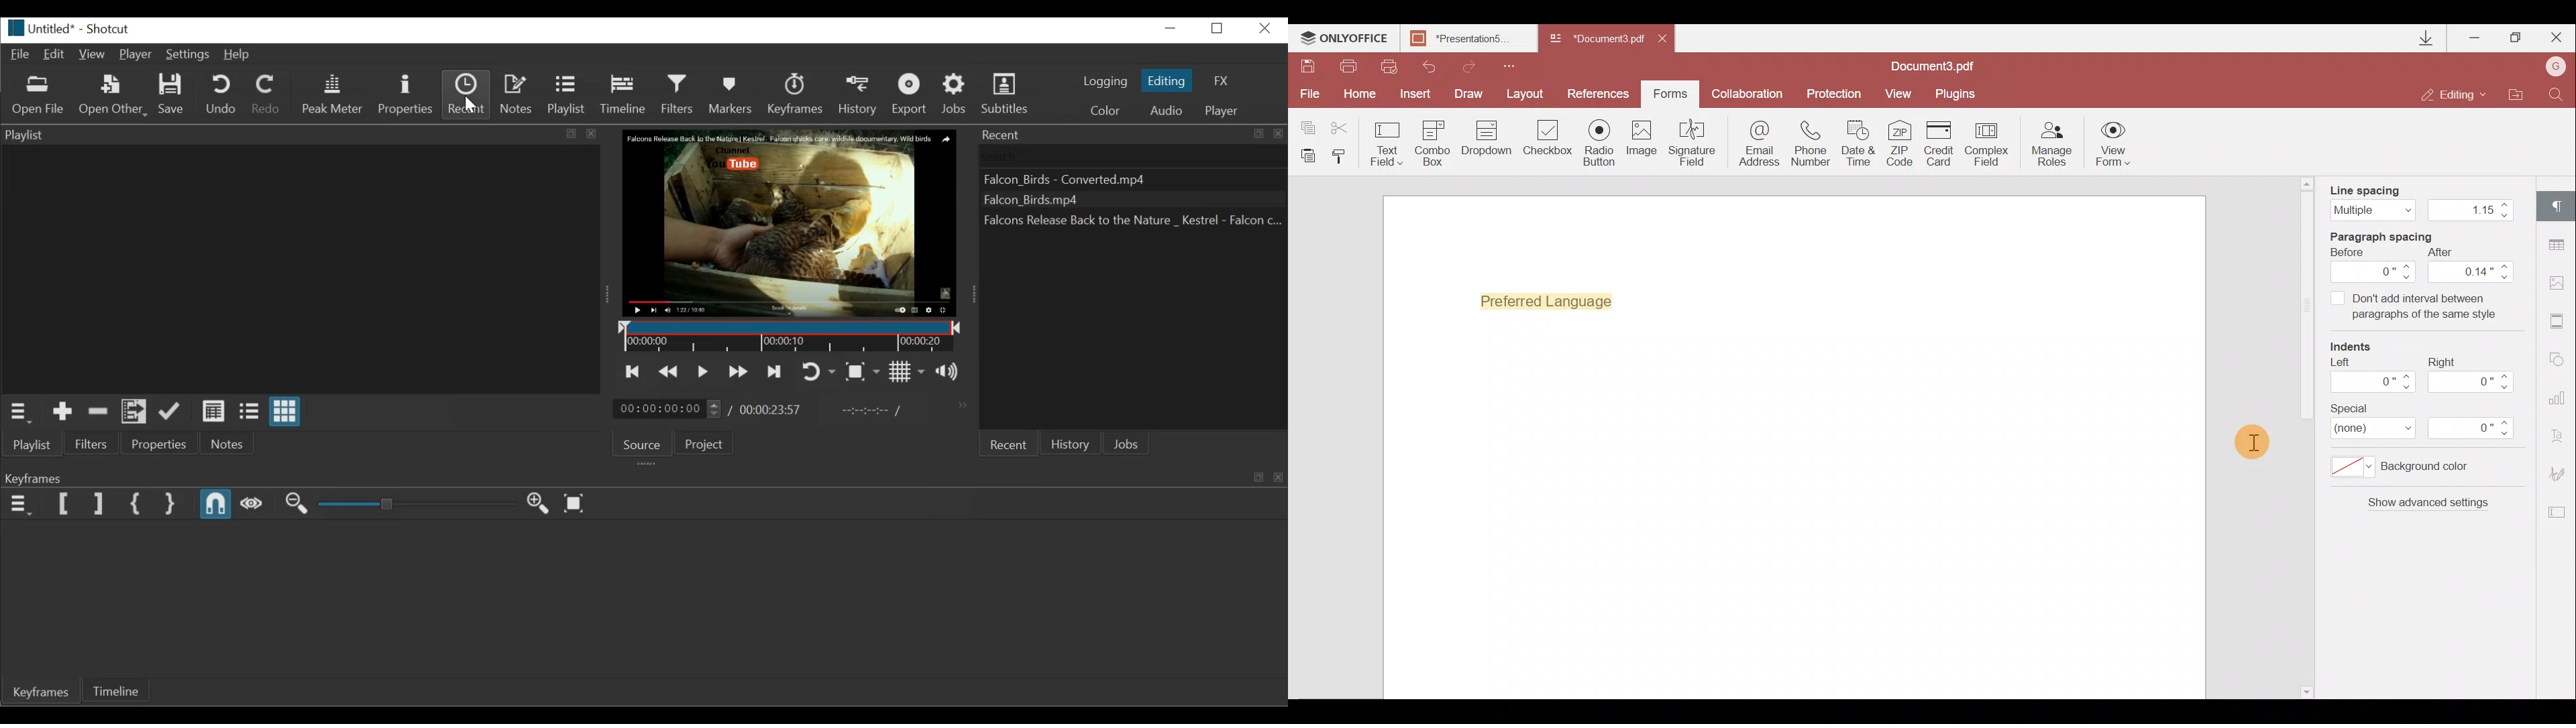  I want to click on Undo, so click(1424, 64).